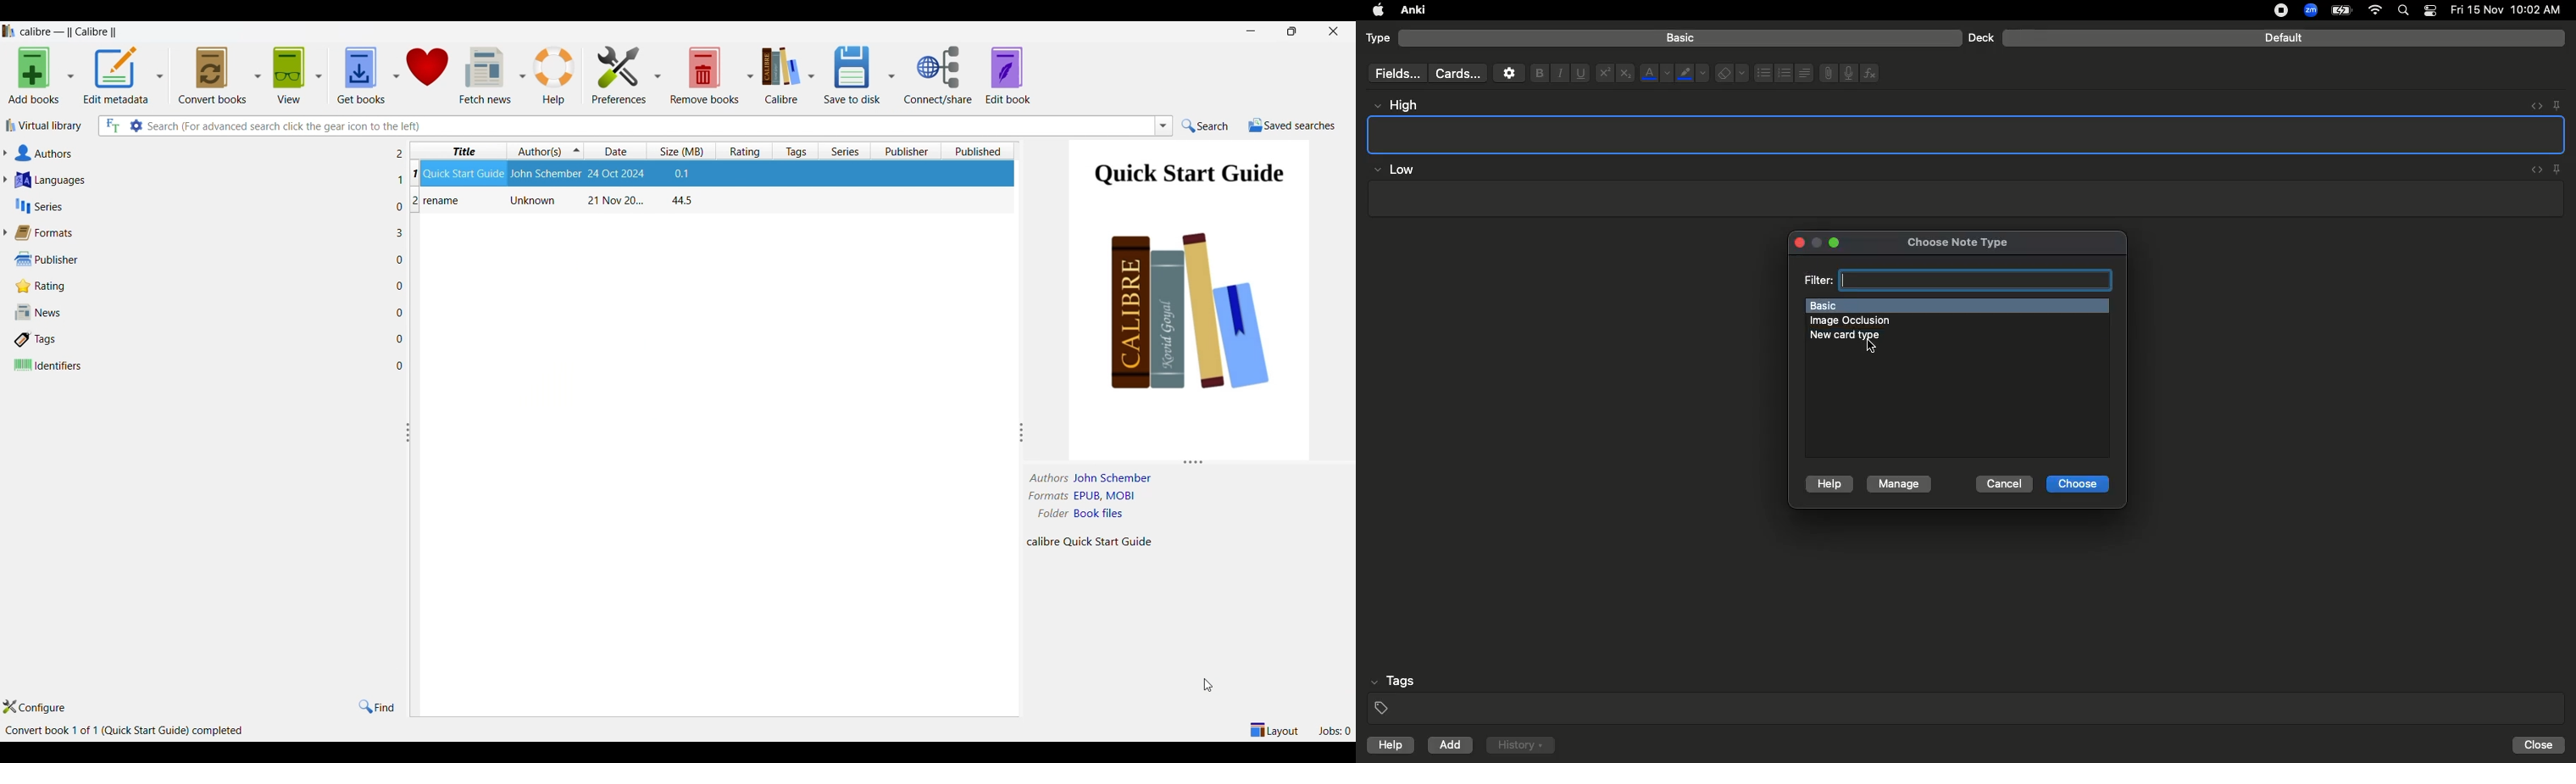  I want to click on Pin, so click(2557, 104).